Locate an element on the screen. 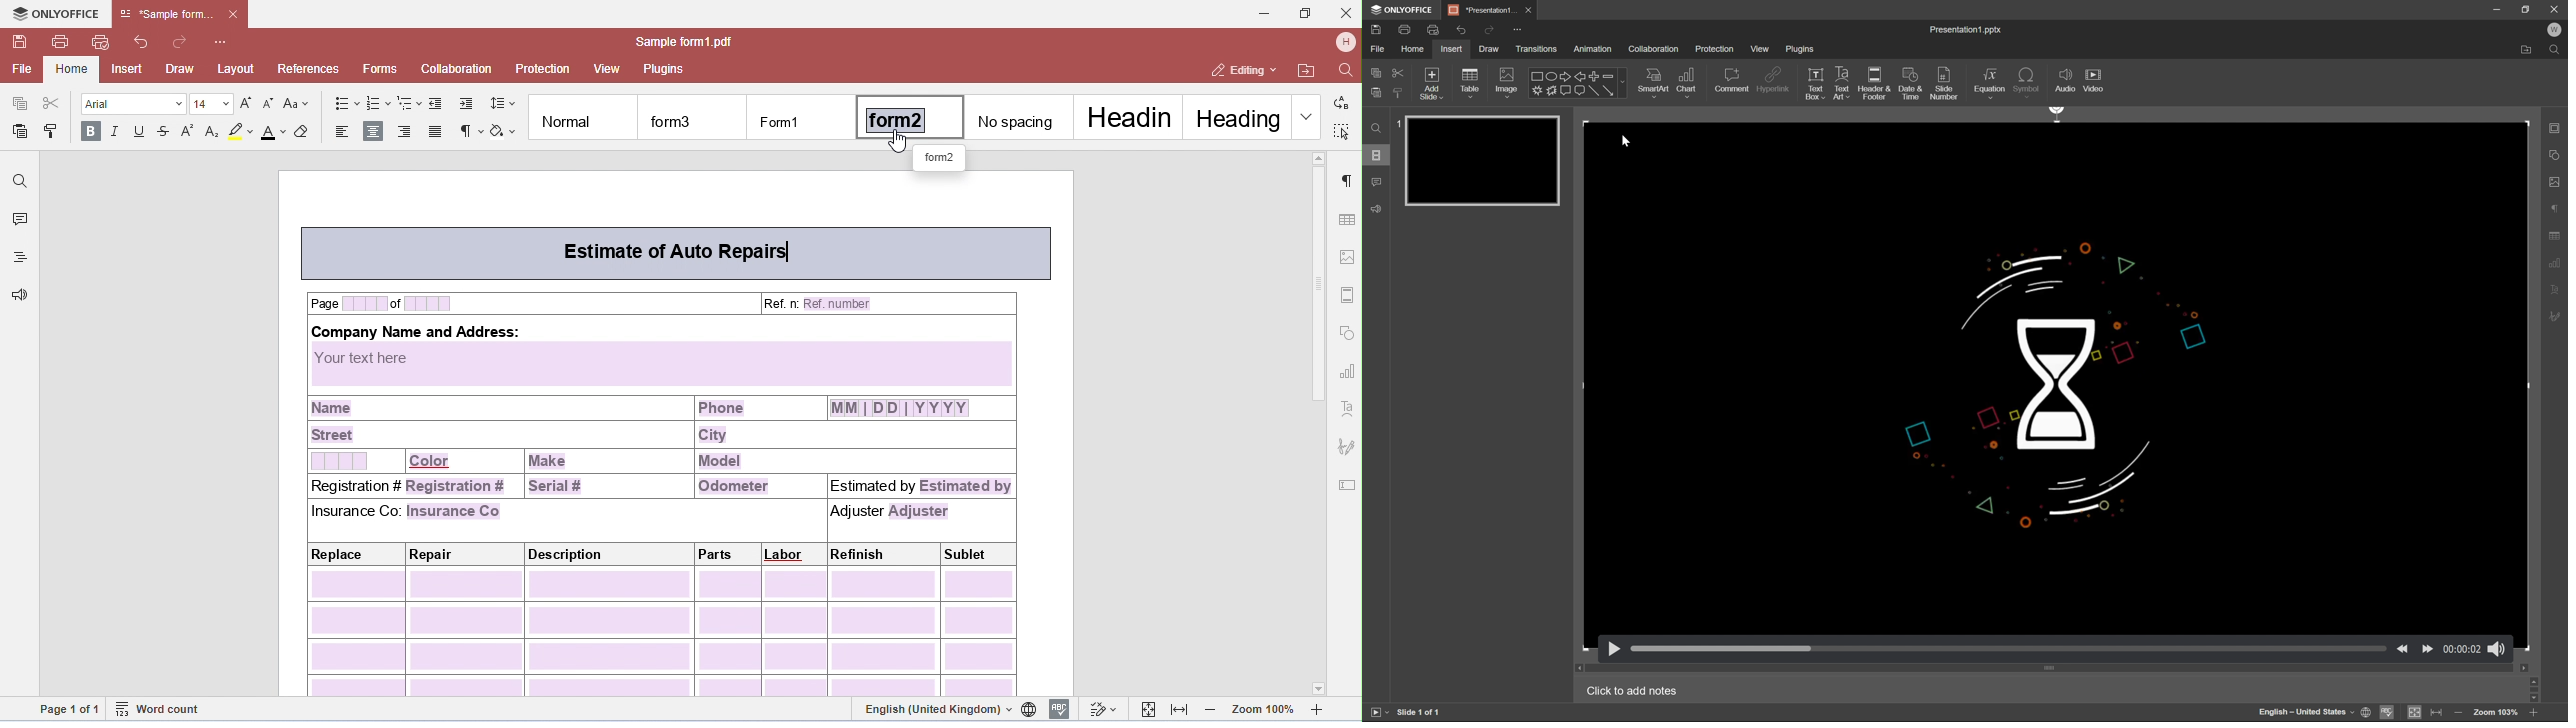 Image resolution: width=2576 pixels, height=728 pixels. comments is located at coordinates (1378, 182).